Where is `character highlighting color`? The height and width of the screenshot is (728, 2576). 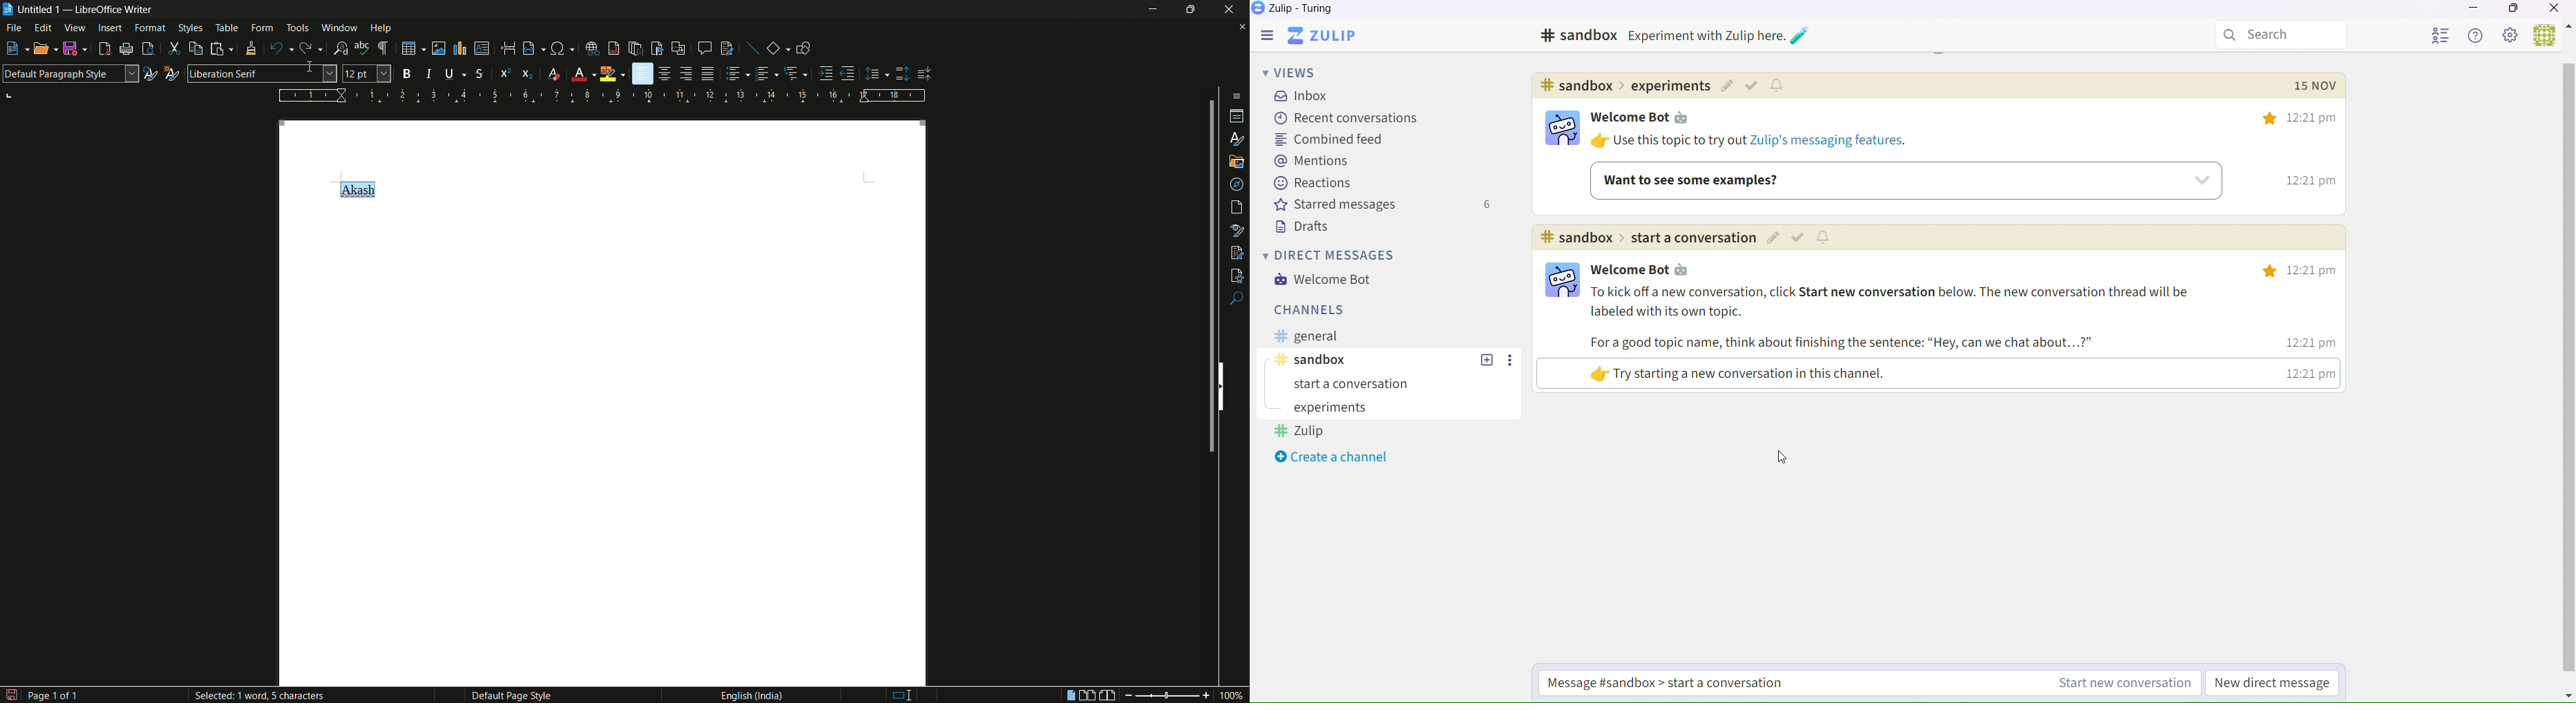 character highlighting color is located at coordinates (608, 74).